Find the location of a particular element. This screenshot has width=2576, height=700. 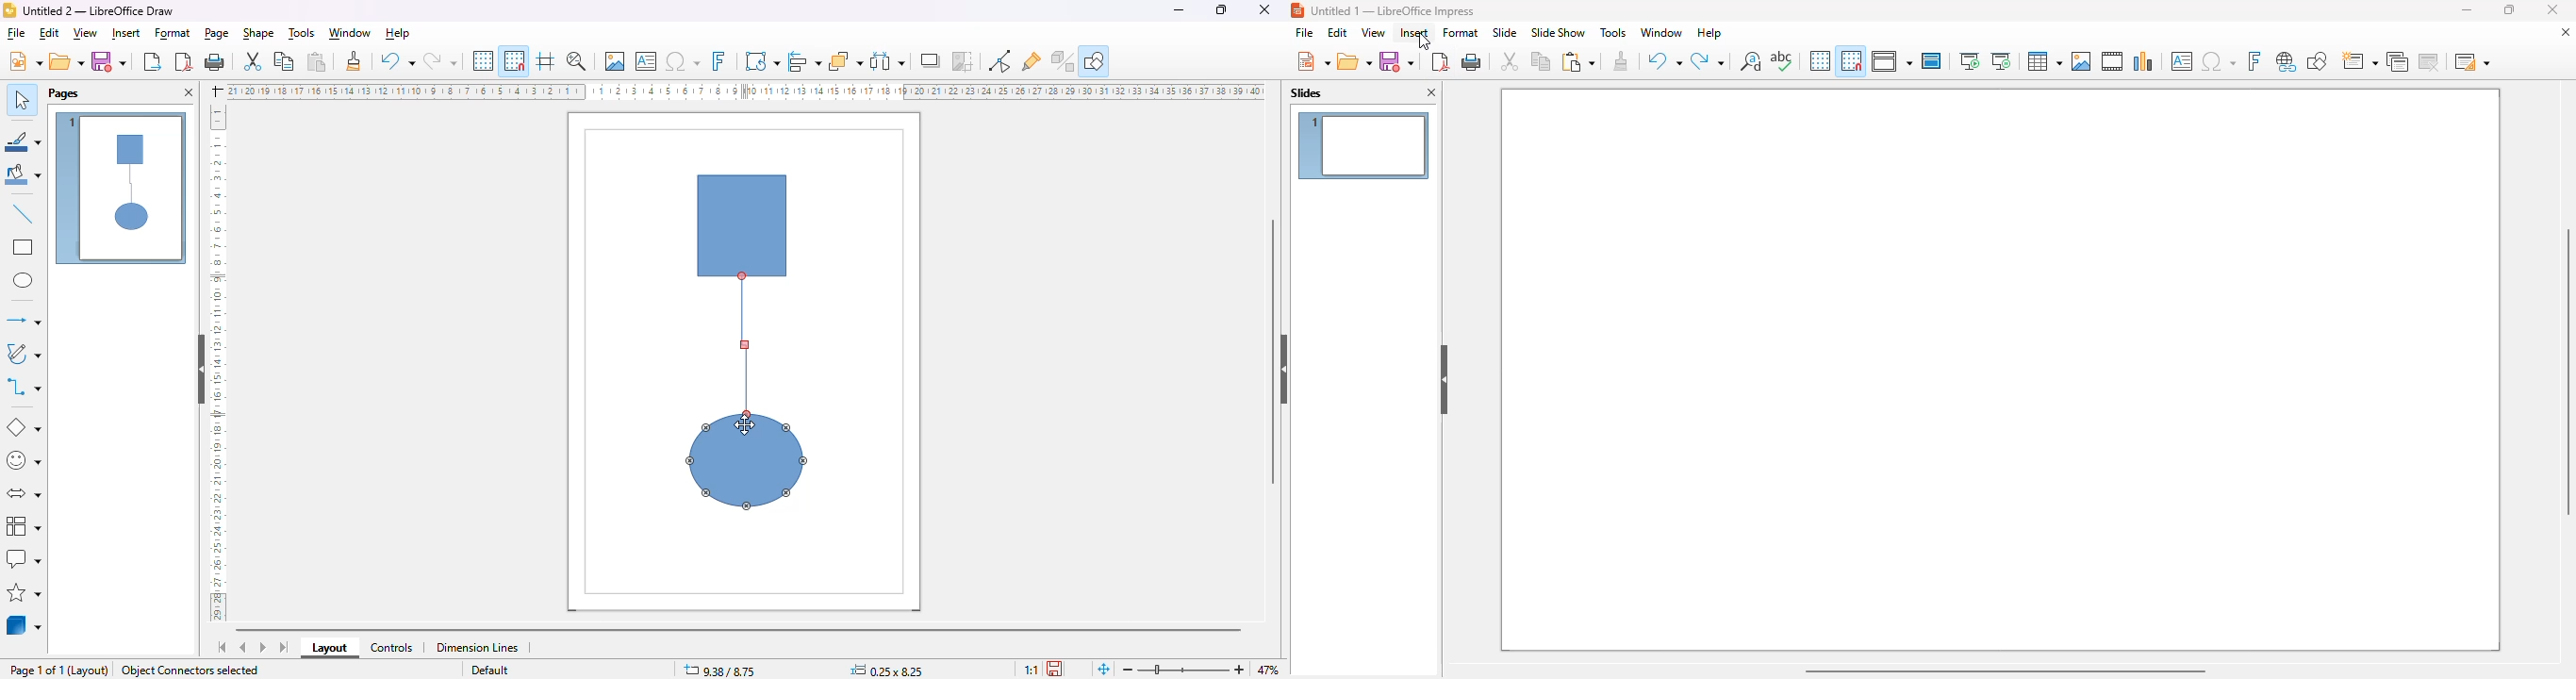

show draw functions is located at coordinates (2316, 60).